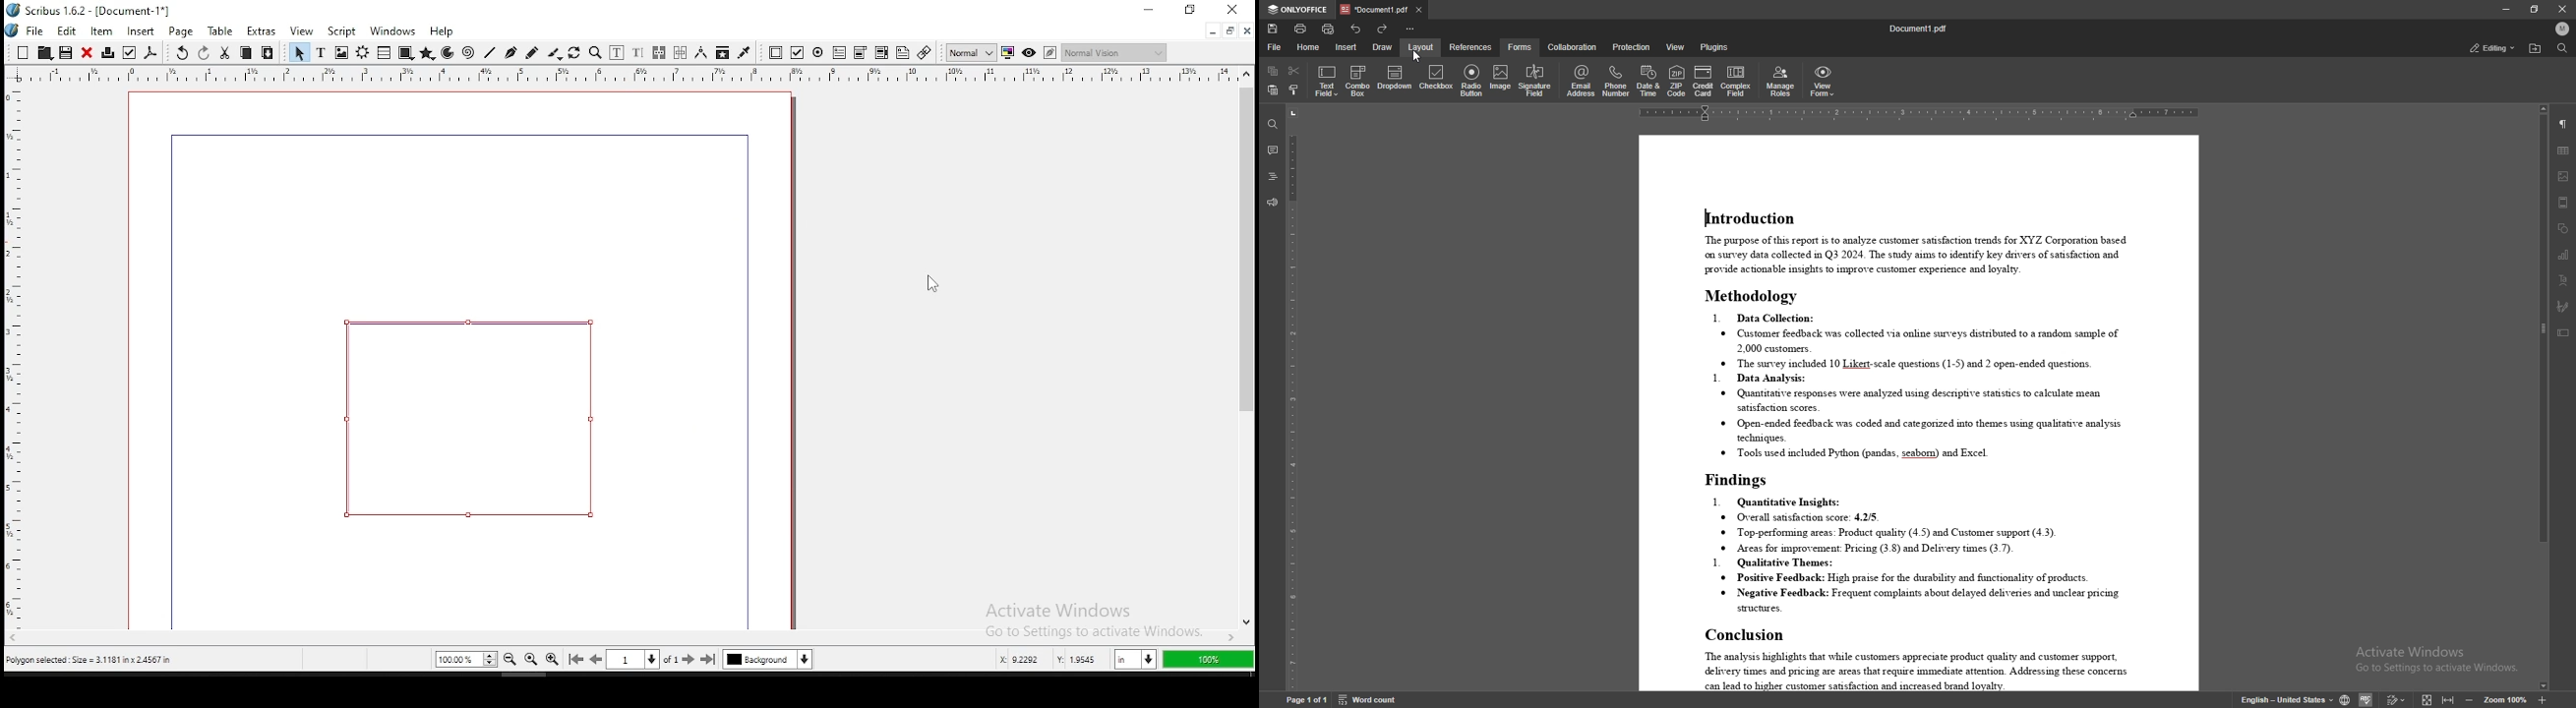 This screenshot has width=2576, height=728. Describe the element at coordinates (246, 53) in the screenshot. I see `copy` at that location.